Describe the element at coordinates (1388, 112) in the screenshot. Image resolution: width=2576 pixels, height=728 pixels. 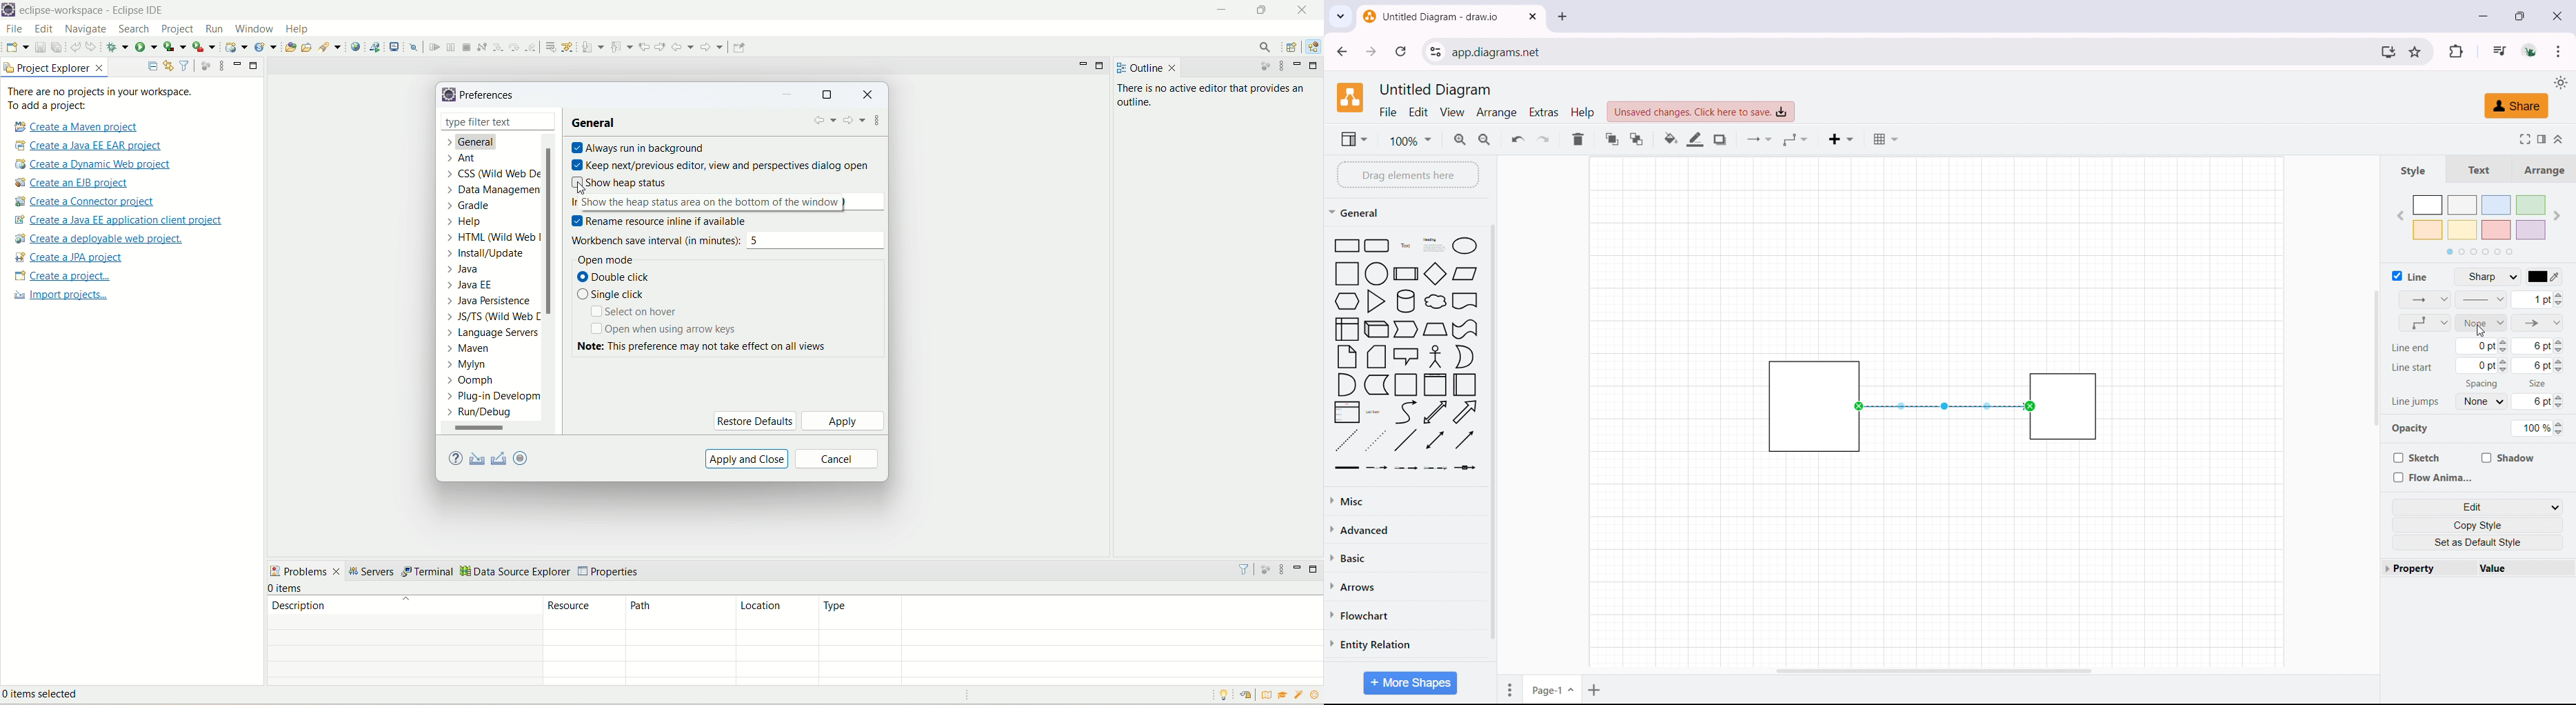
I see `file` at that location.